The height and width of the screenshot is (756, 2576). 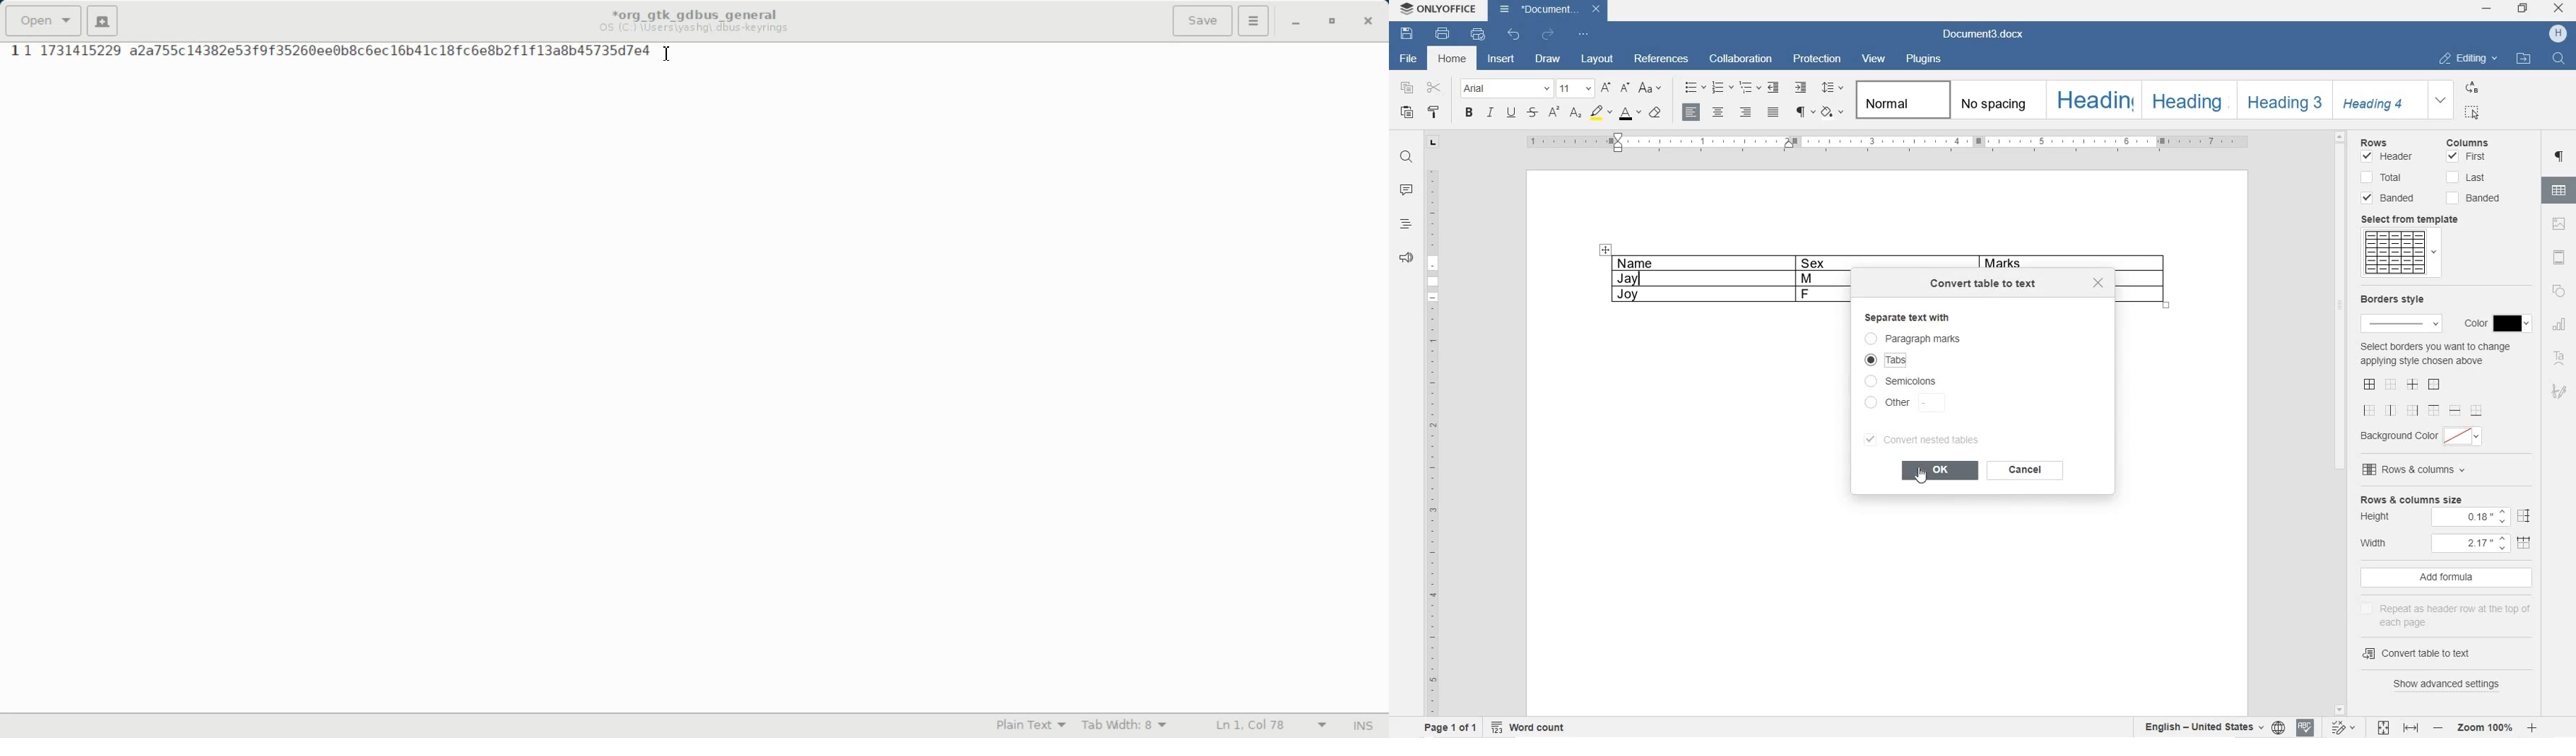 What do you see at coordinates (1404, 255) in the screenshot?
I see `FEEDBACK & SUPPORT` at bounding box center [1404, 255].